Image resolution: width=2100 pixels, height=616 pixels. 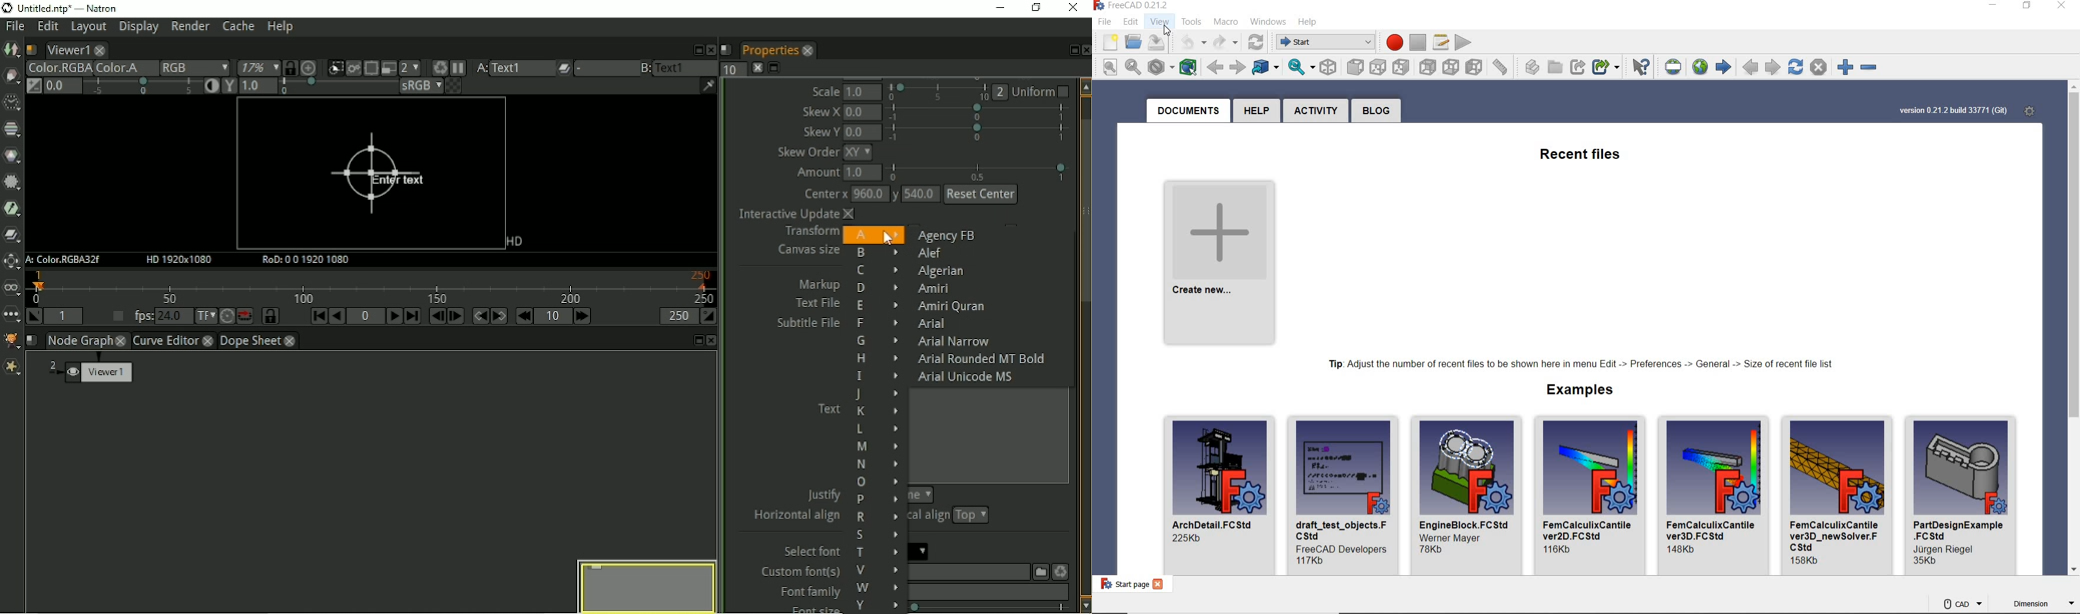 What do you see at coordinates (32, 340) in the screenshot?
I see `Script name` at bounding box center [32, 340].